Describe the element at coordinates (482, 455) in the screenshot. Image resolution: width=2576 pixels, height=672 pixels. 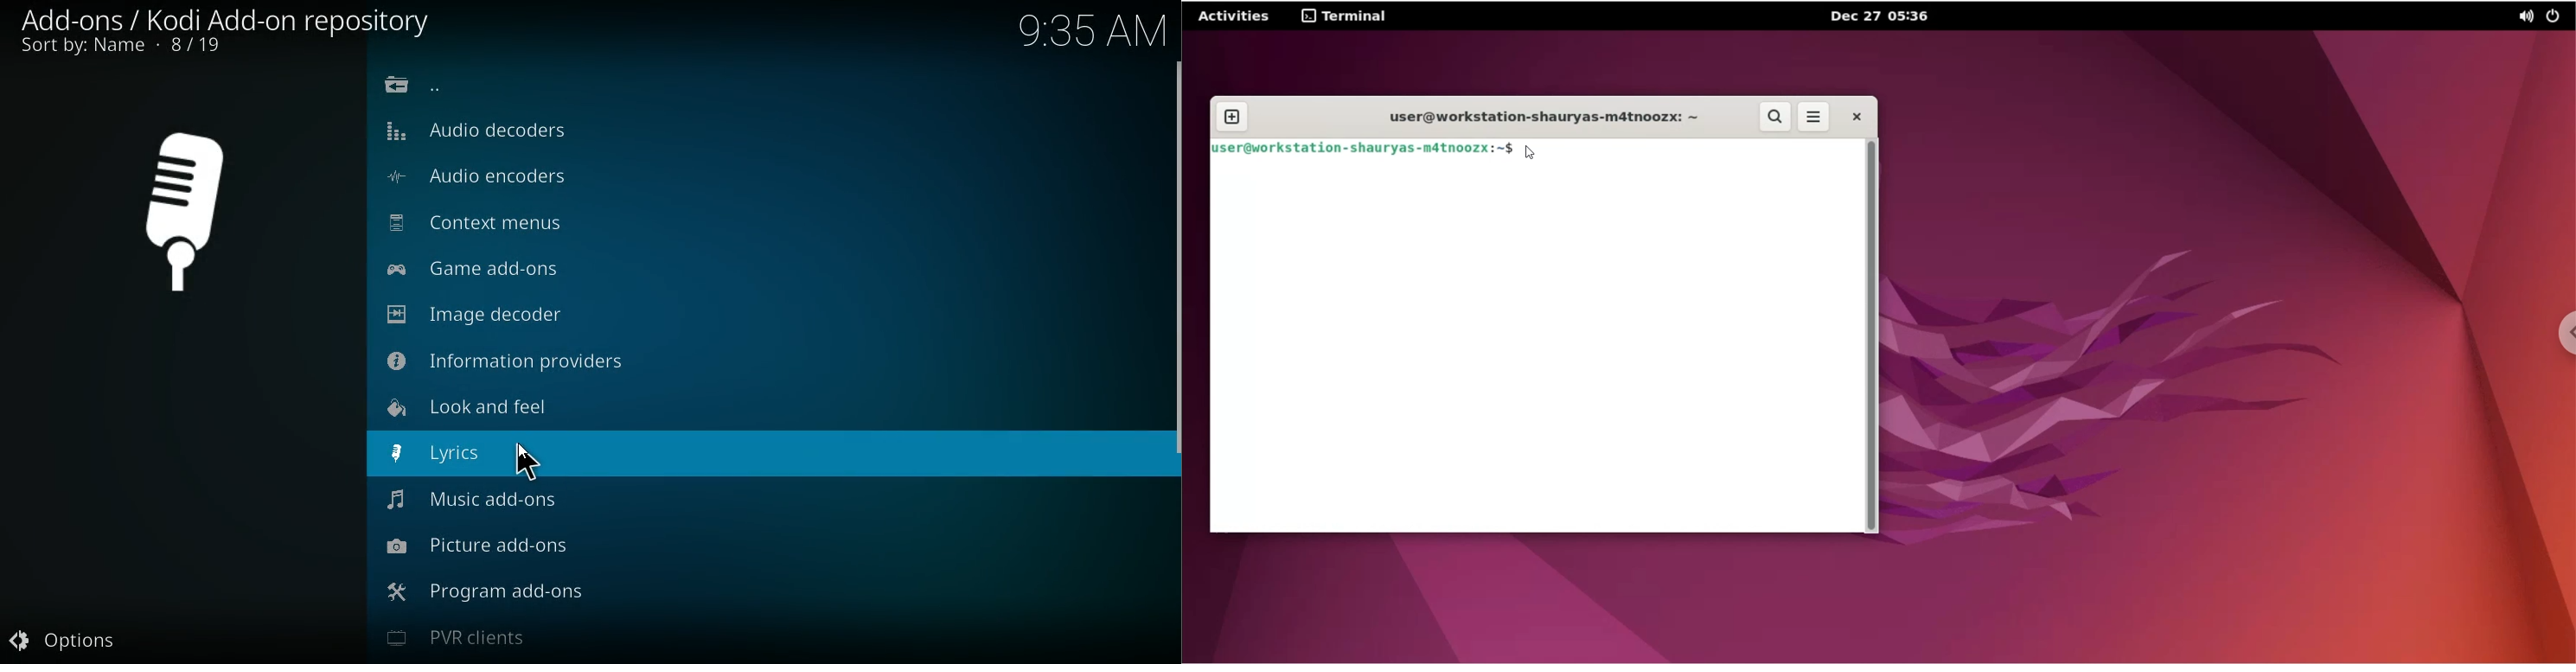
I see `lyrics` at that location.